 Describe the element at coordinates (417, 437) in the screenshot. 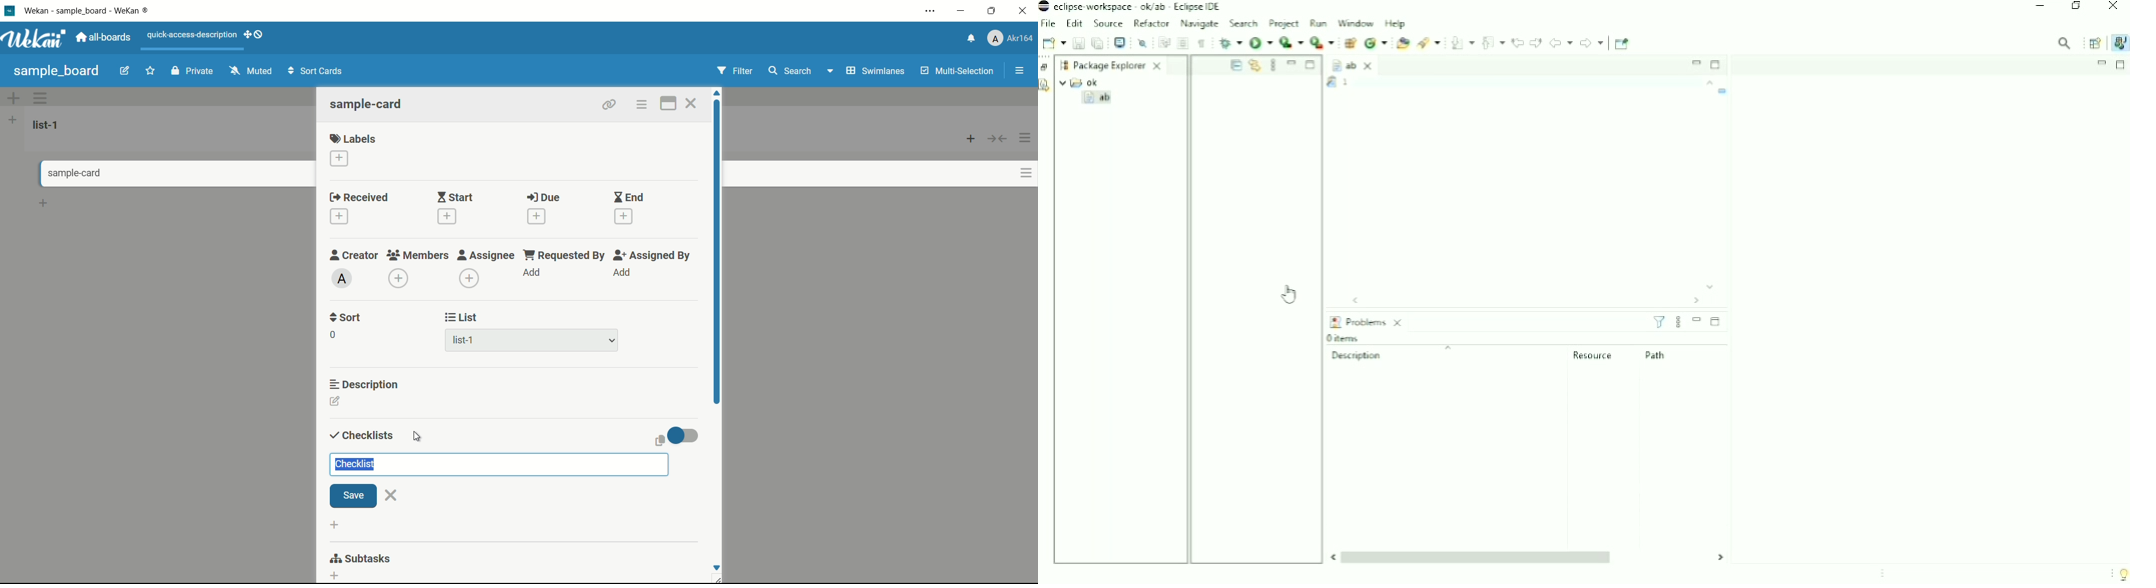

I see `cursor` at that location.